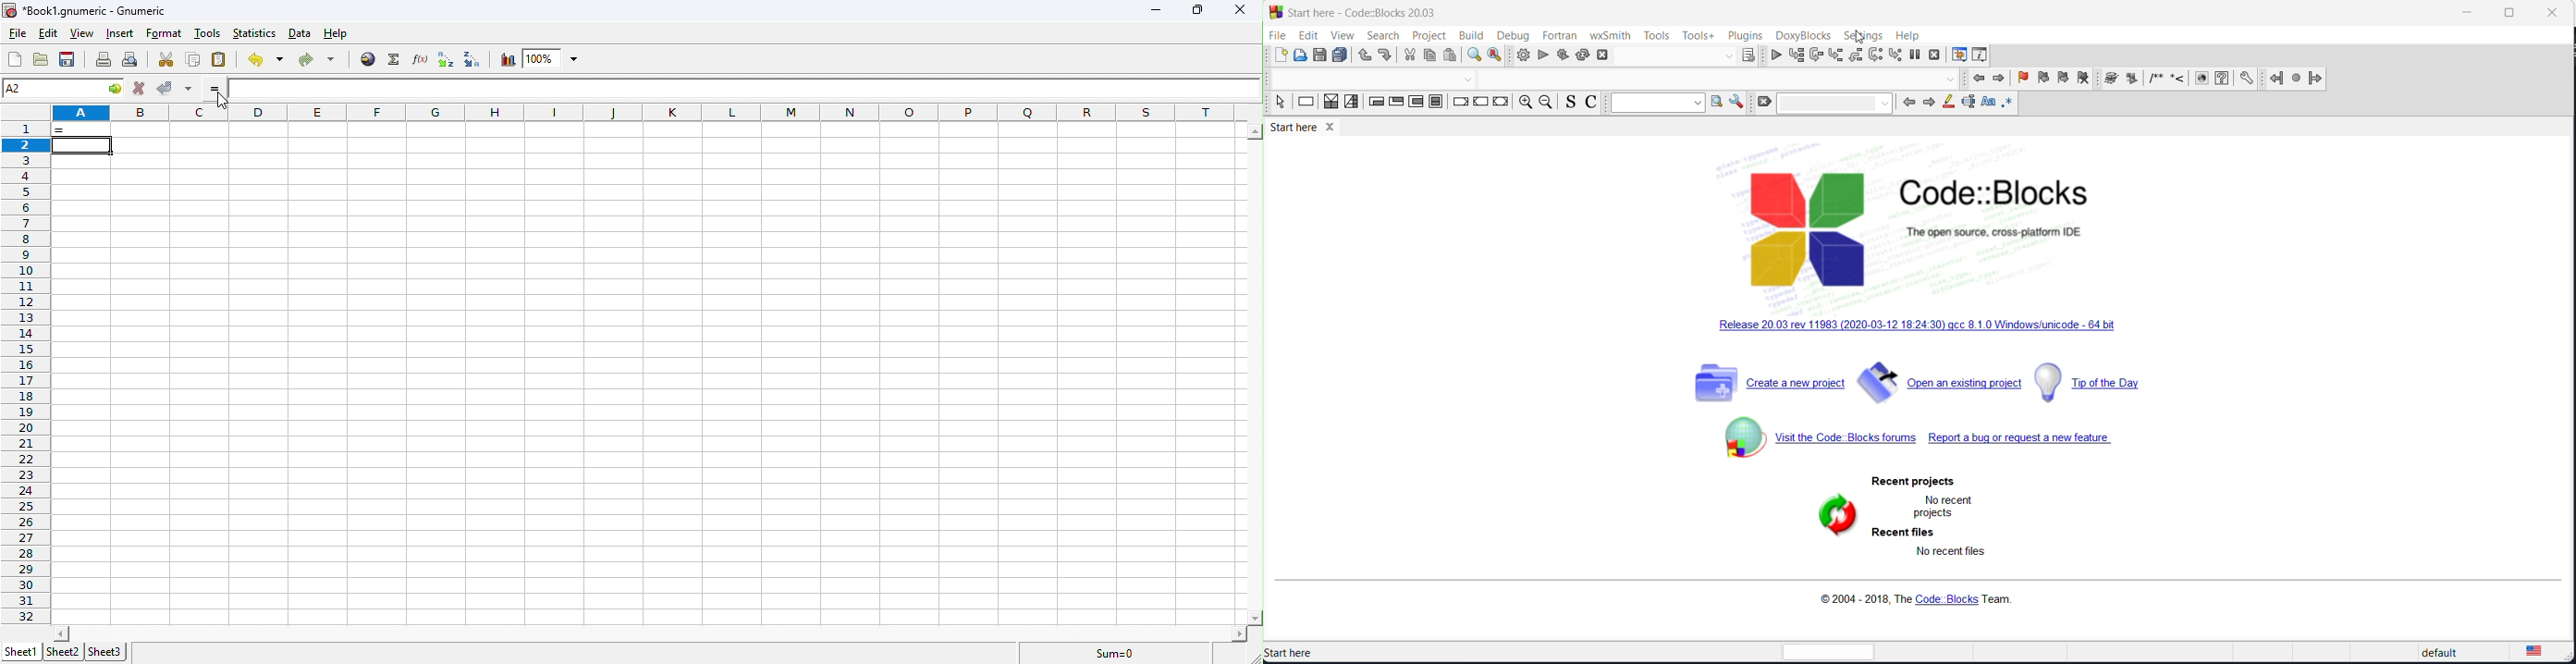  I want to click on minimize, so click(1153, 10).